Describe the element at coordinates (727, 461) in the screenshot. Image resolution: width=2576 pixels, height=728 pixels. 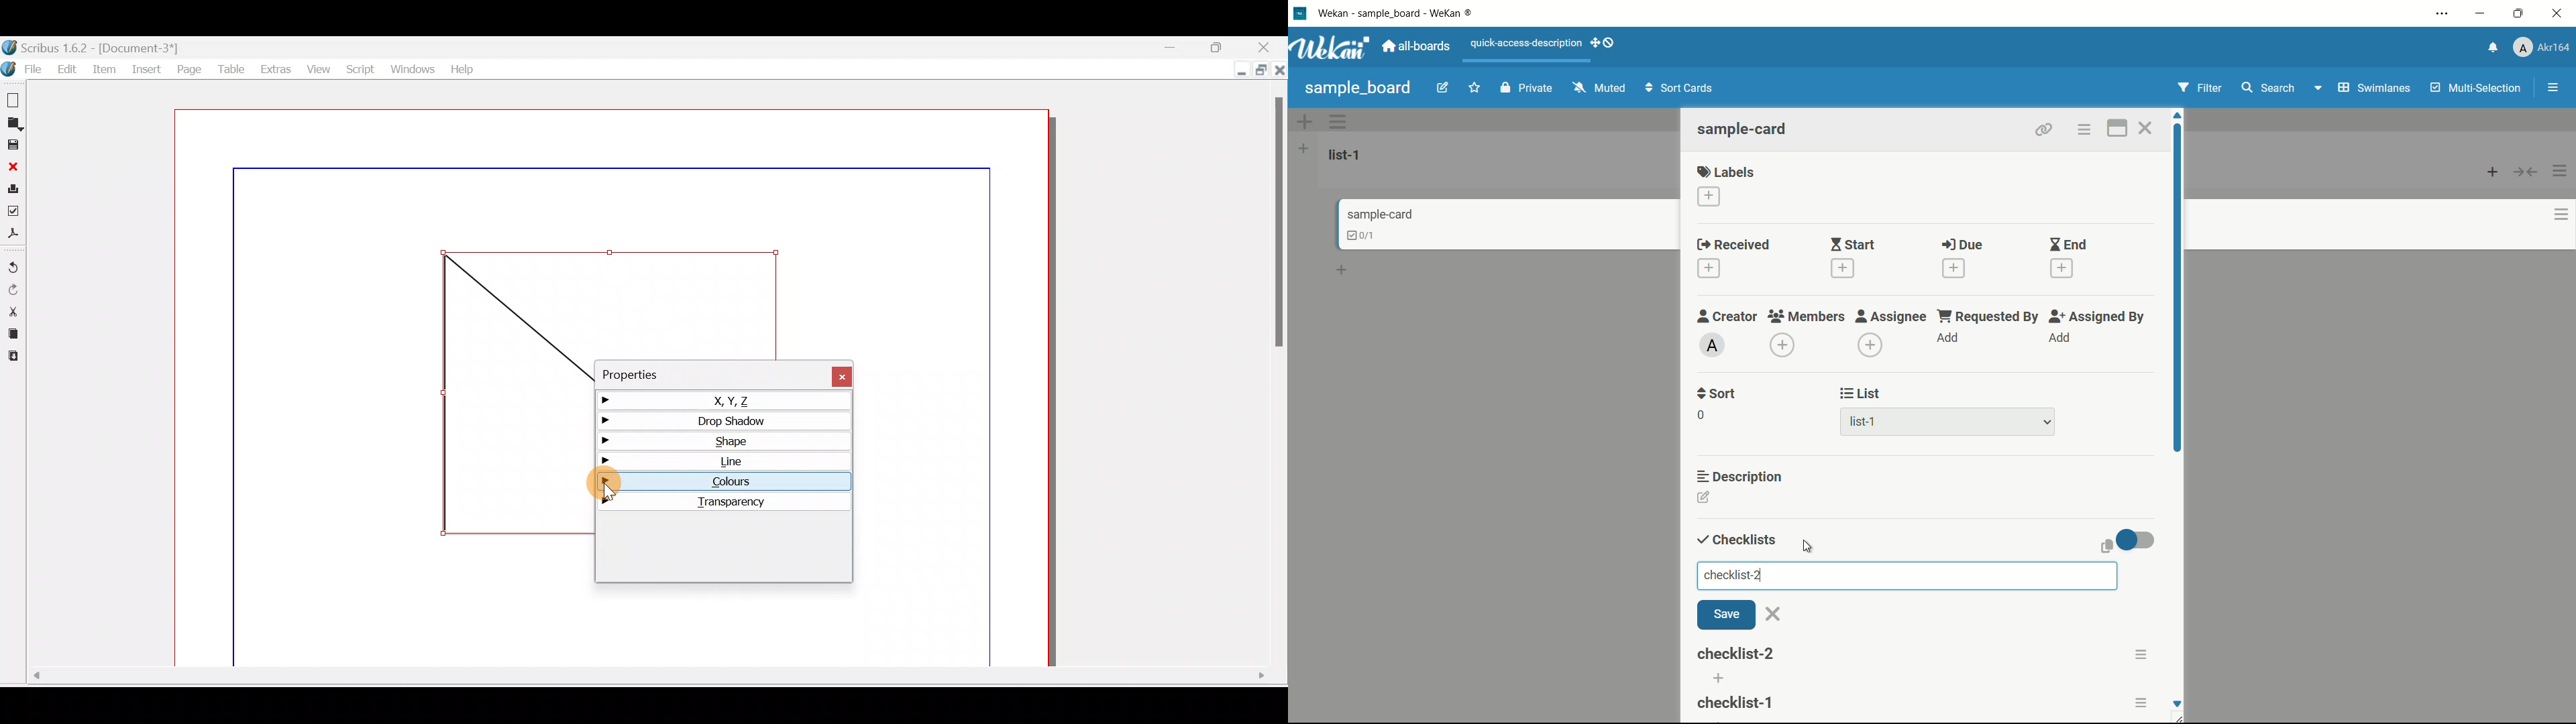
I see `Line` at that location.